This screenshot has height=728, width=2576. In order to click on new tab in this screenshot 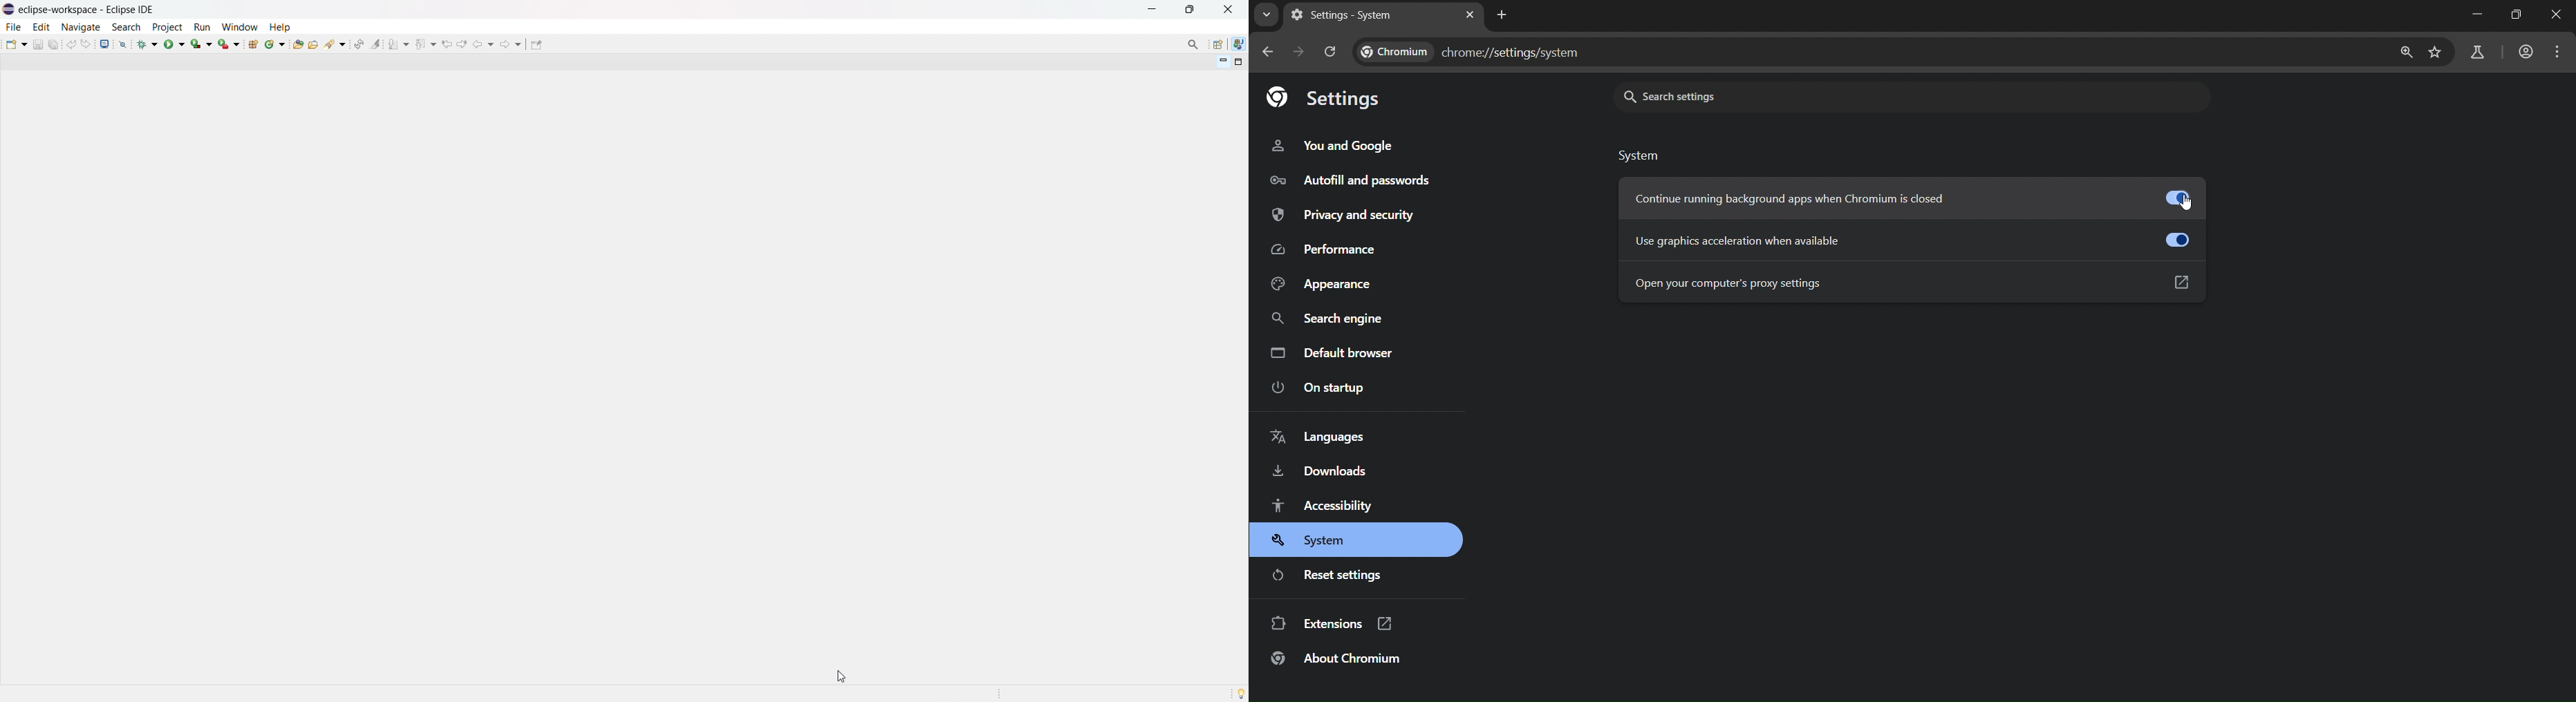, I will do `click(1502, 15)`.